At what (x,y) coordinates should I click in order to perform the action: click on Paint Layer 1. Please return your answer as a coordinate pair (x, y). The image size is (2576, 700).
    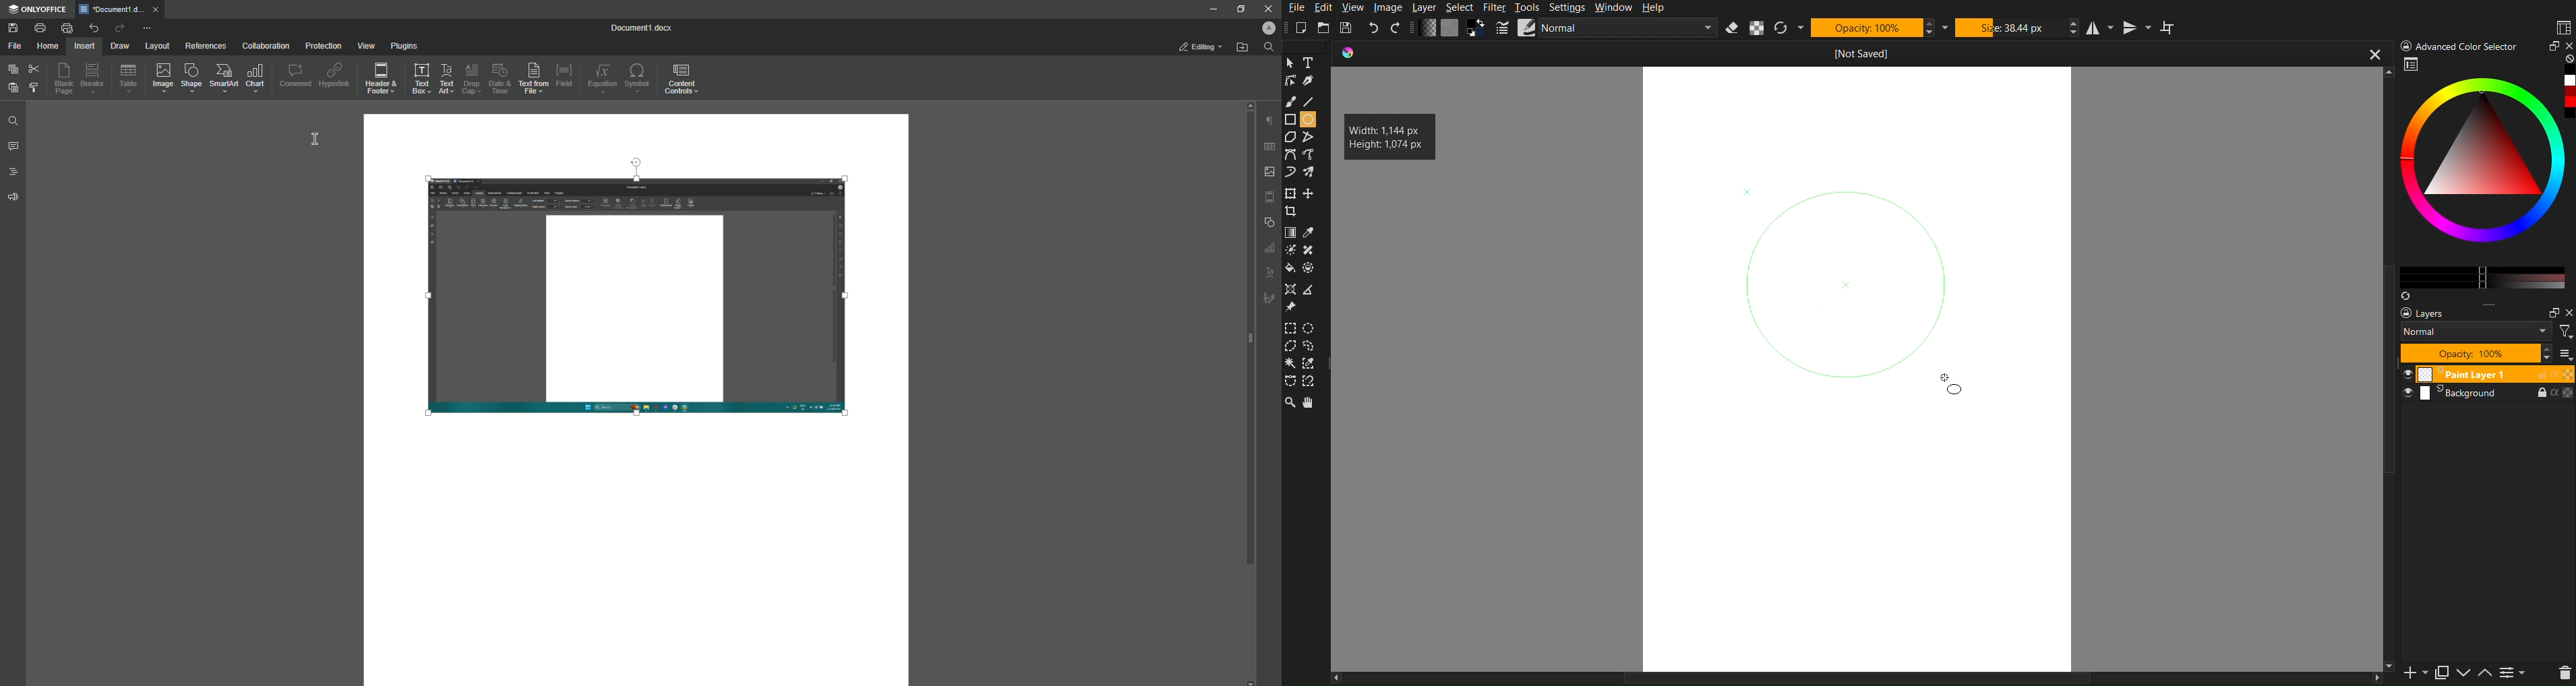
    Looking at the image, I should click on (2487, 373).